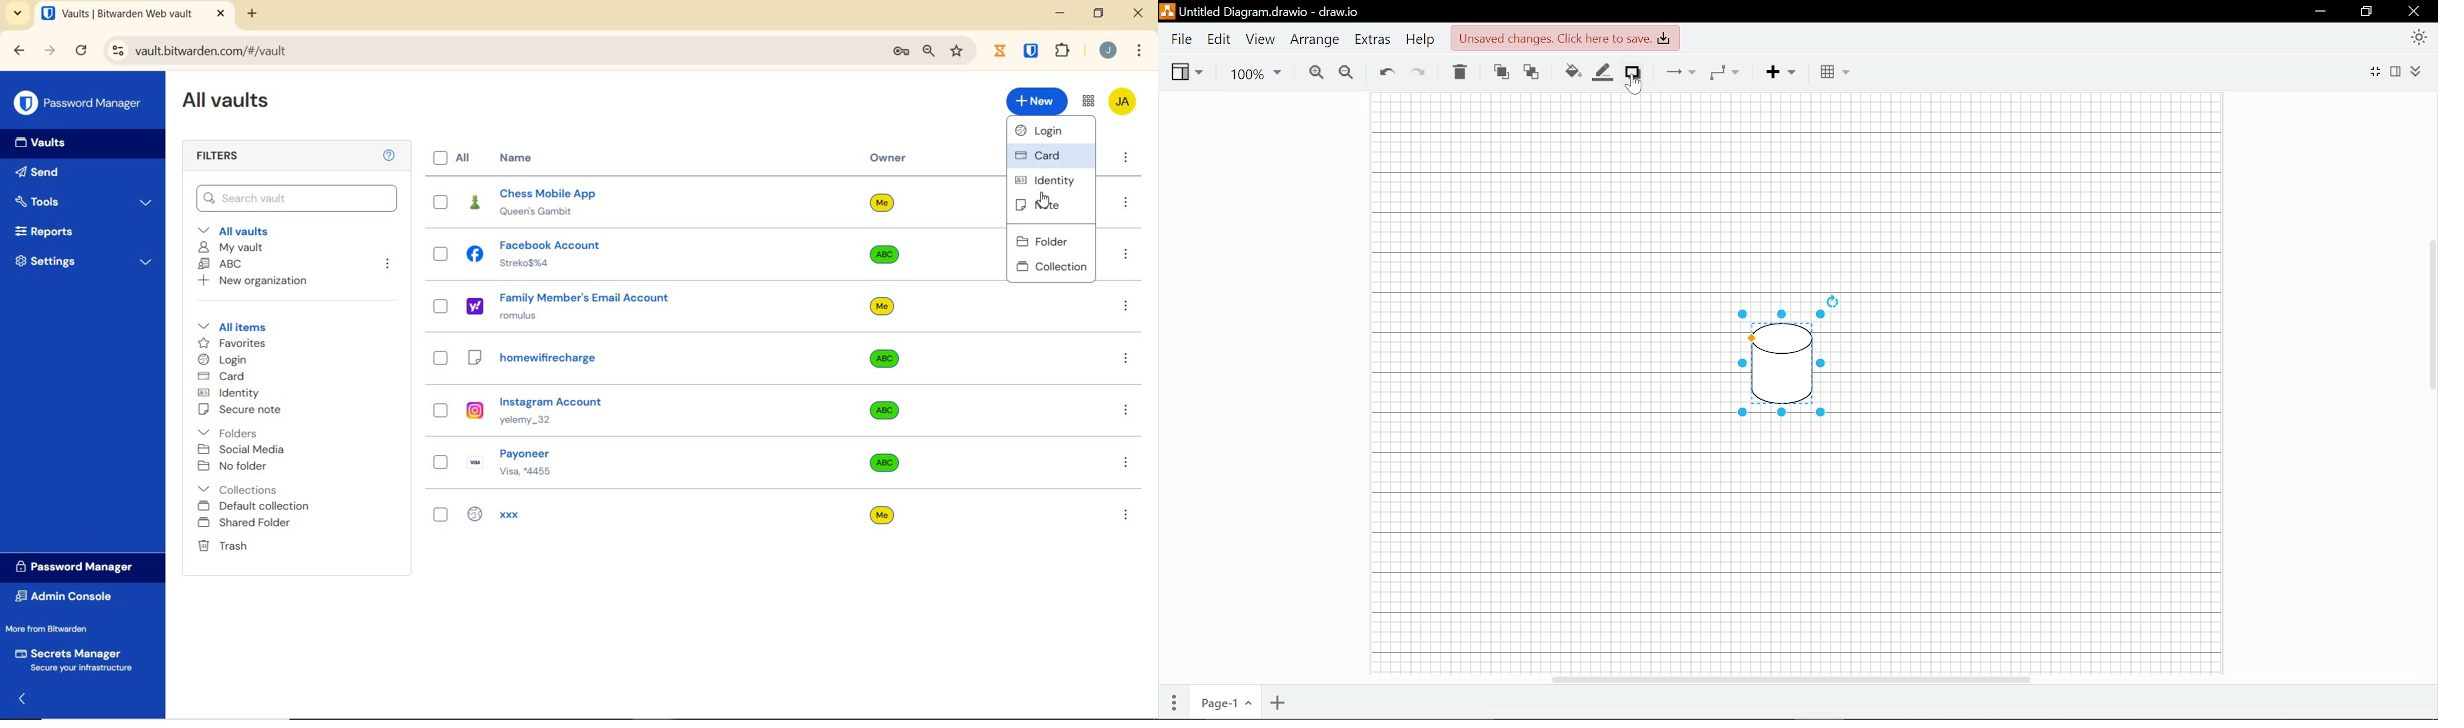 This screenshot has height=728, width=2464. What do you see at coordinates (221, 14) in the screenshot?
I see `CLOSE` at bounding box center [221, 14].